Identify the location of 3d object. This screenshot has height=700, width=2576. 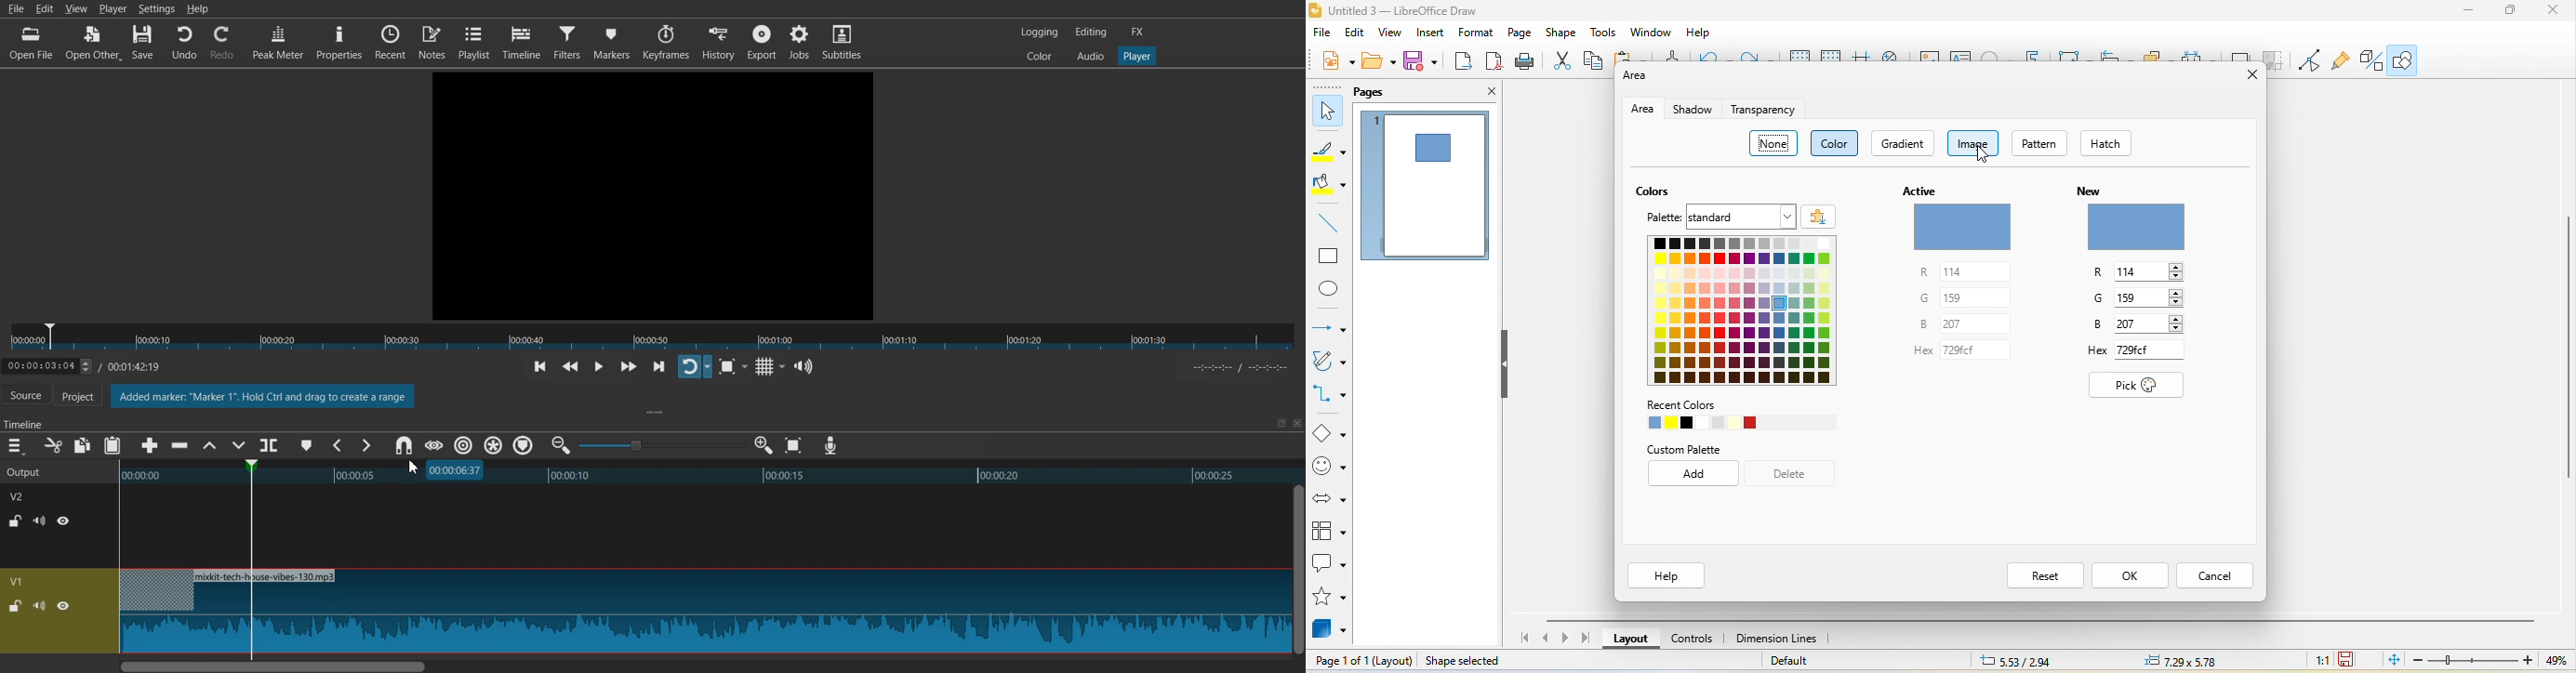
(1331, 630).